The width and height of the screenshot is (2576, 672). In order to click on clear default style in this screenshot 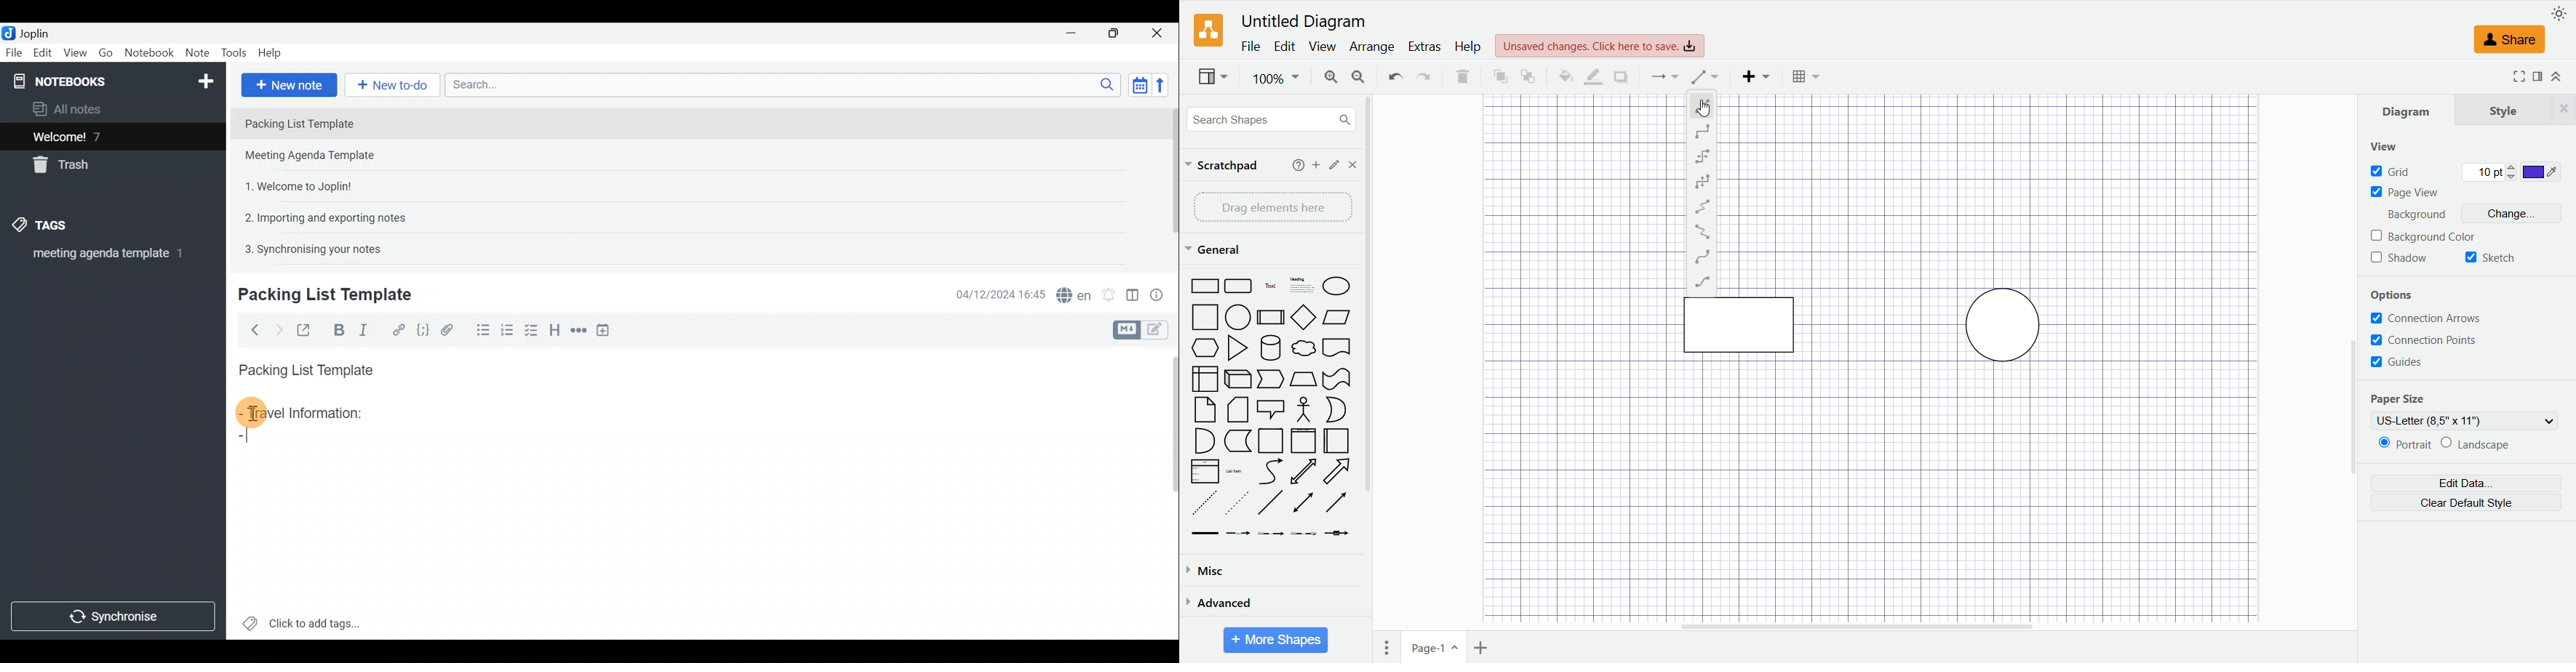, I will do `click(2466, 503)`.